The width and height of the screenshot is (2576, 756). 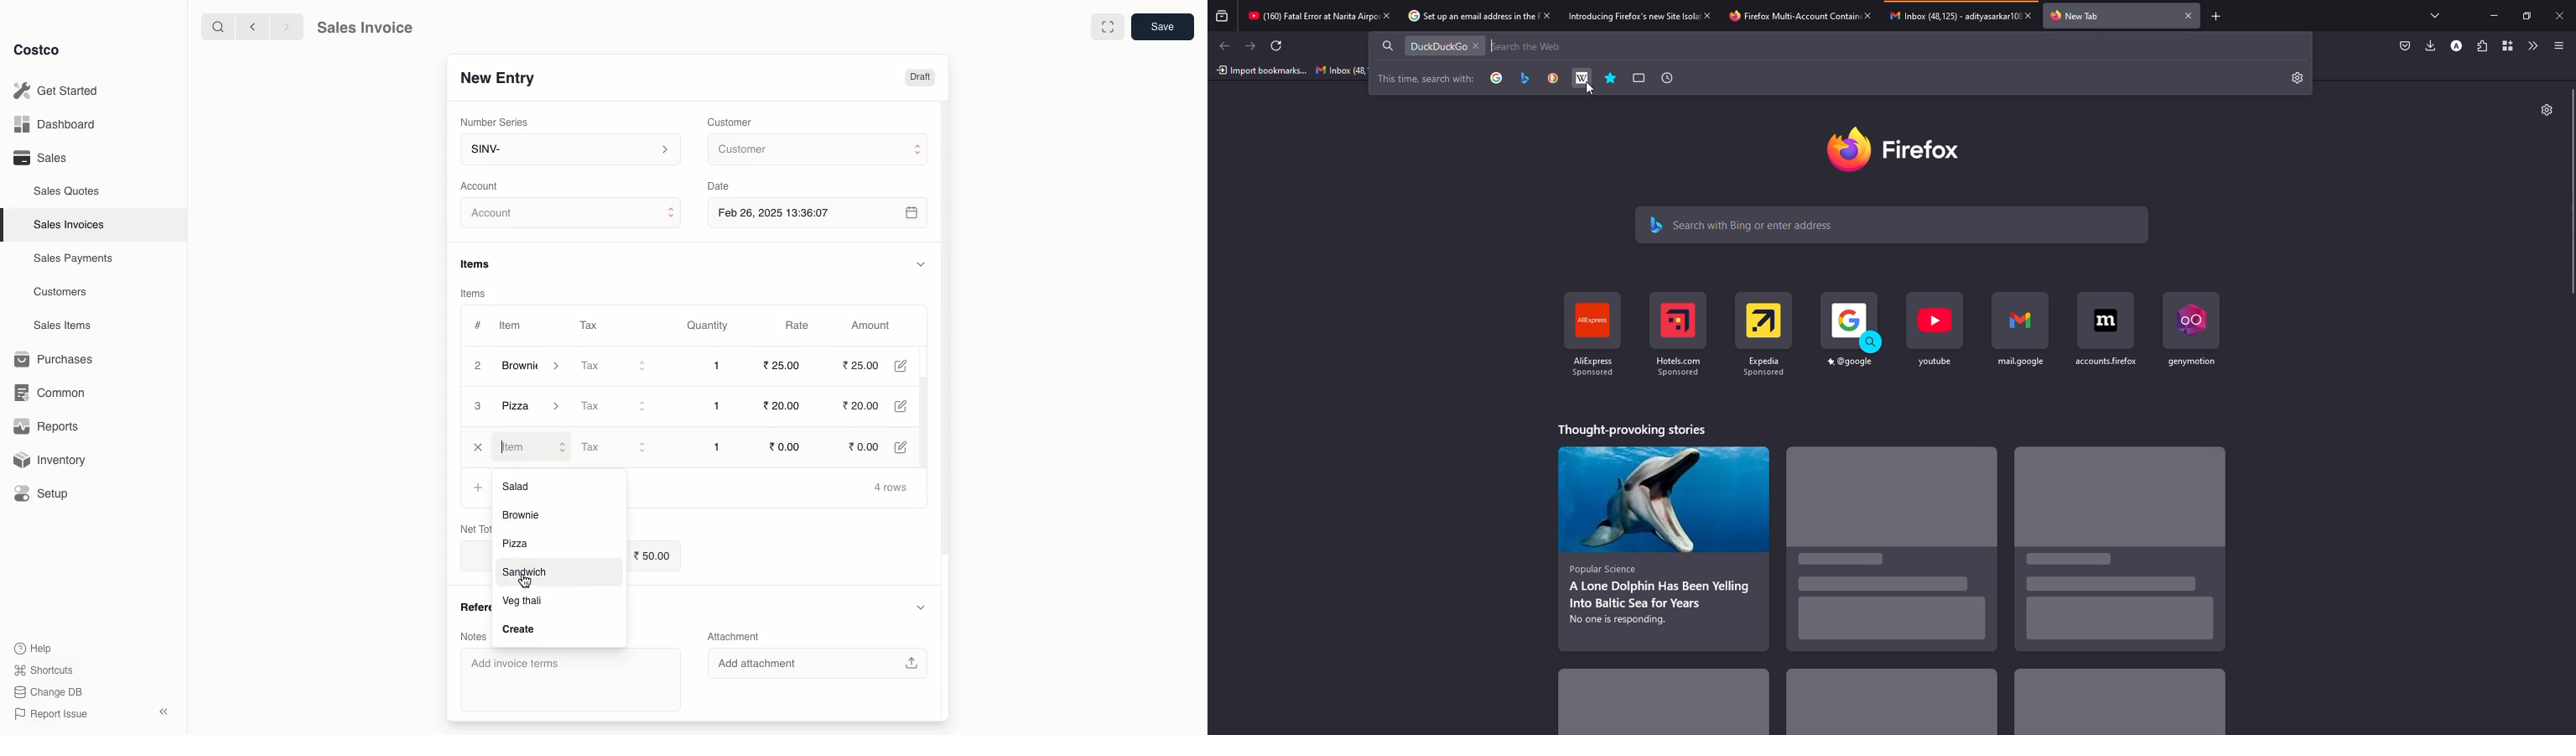 What do you see at coordinates (2077, 16) in the screenshot?
I see `tab` at bounding box center [2077, 16].